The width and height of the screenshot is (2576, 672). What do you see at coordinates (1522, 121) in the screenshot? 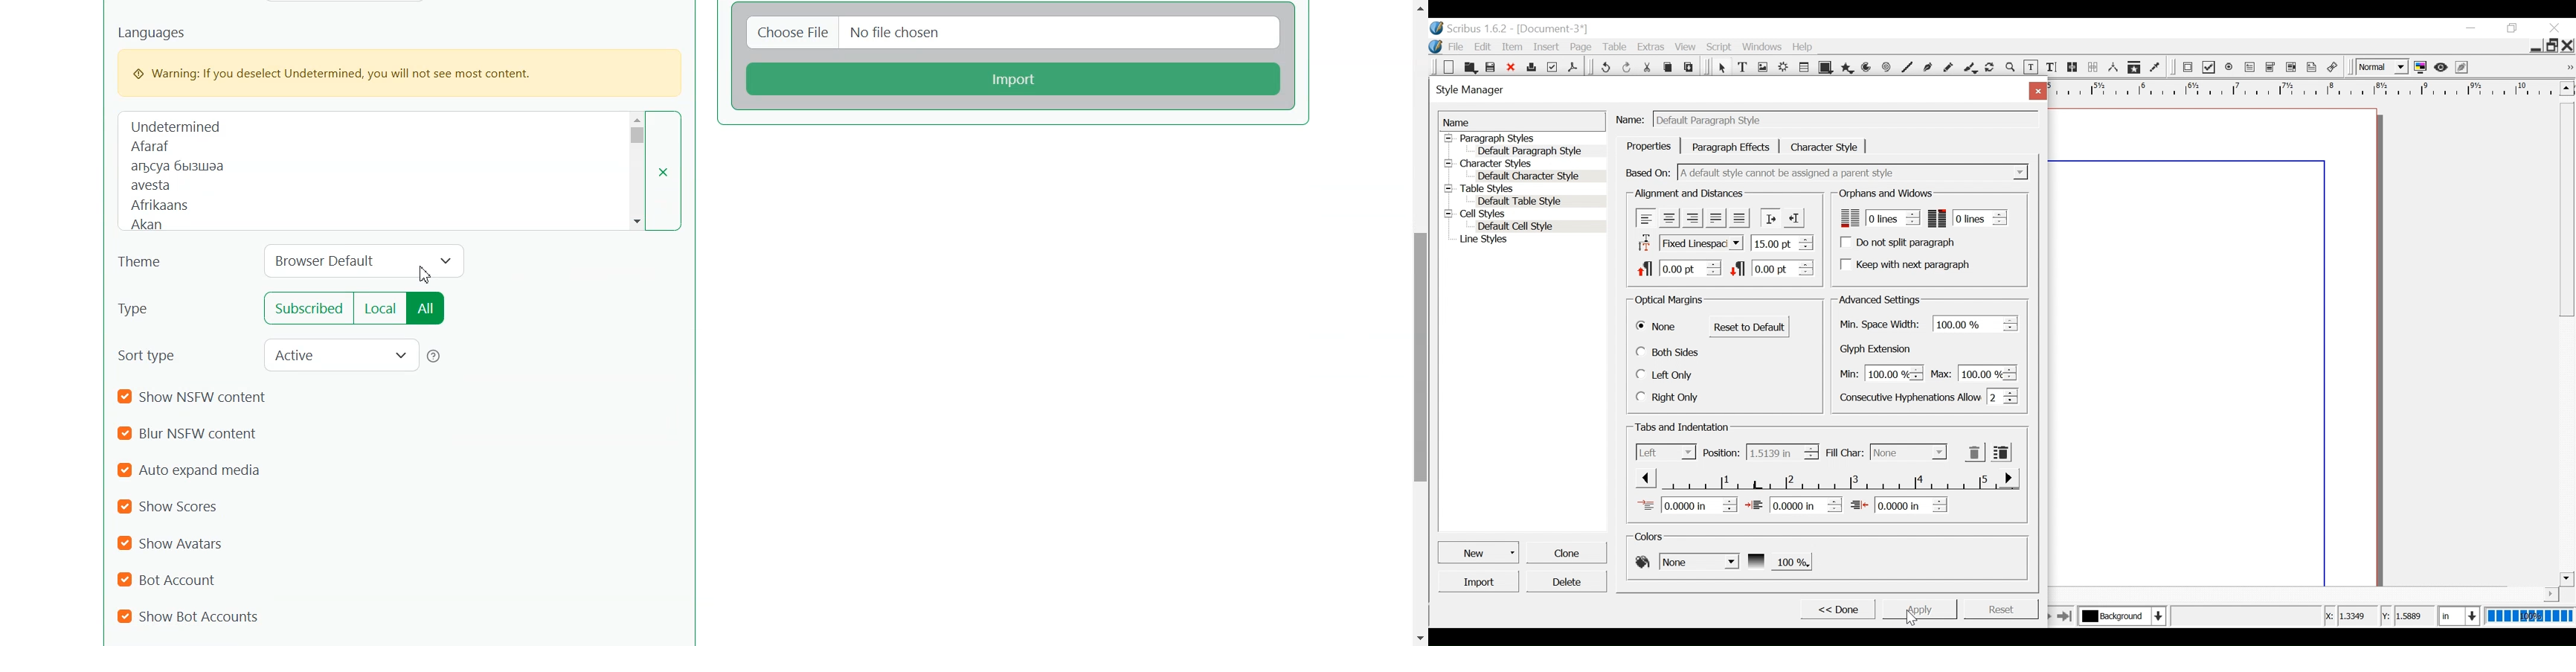
I see `Name` at bounding box center [1522, 121].